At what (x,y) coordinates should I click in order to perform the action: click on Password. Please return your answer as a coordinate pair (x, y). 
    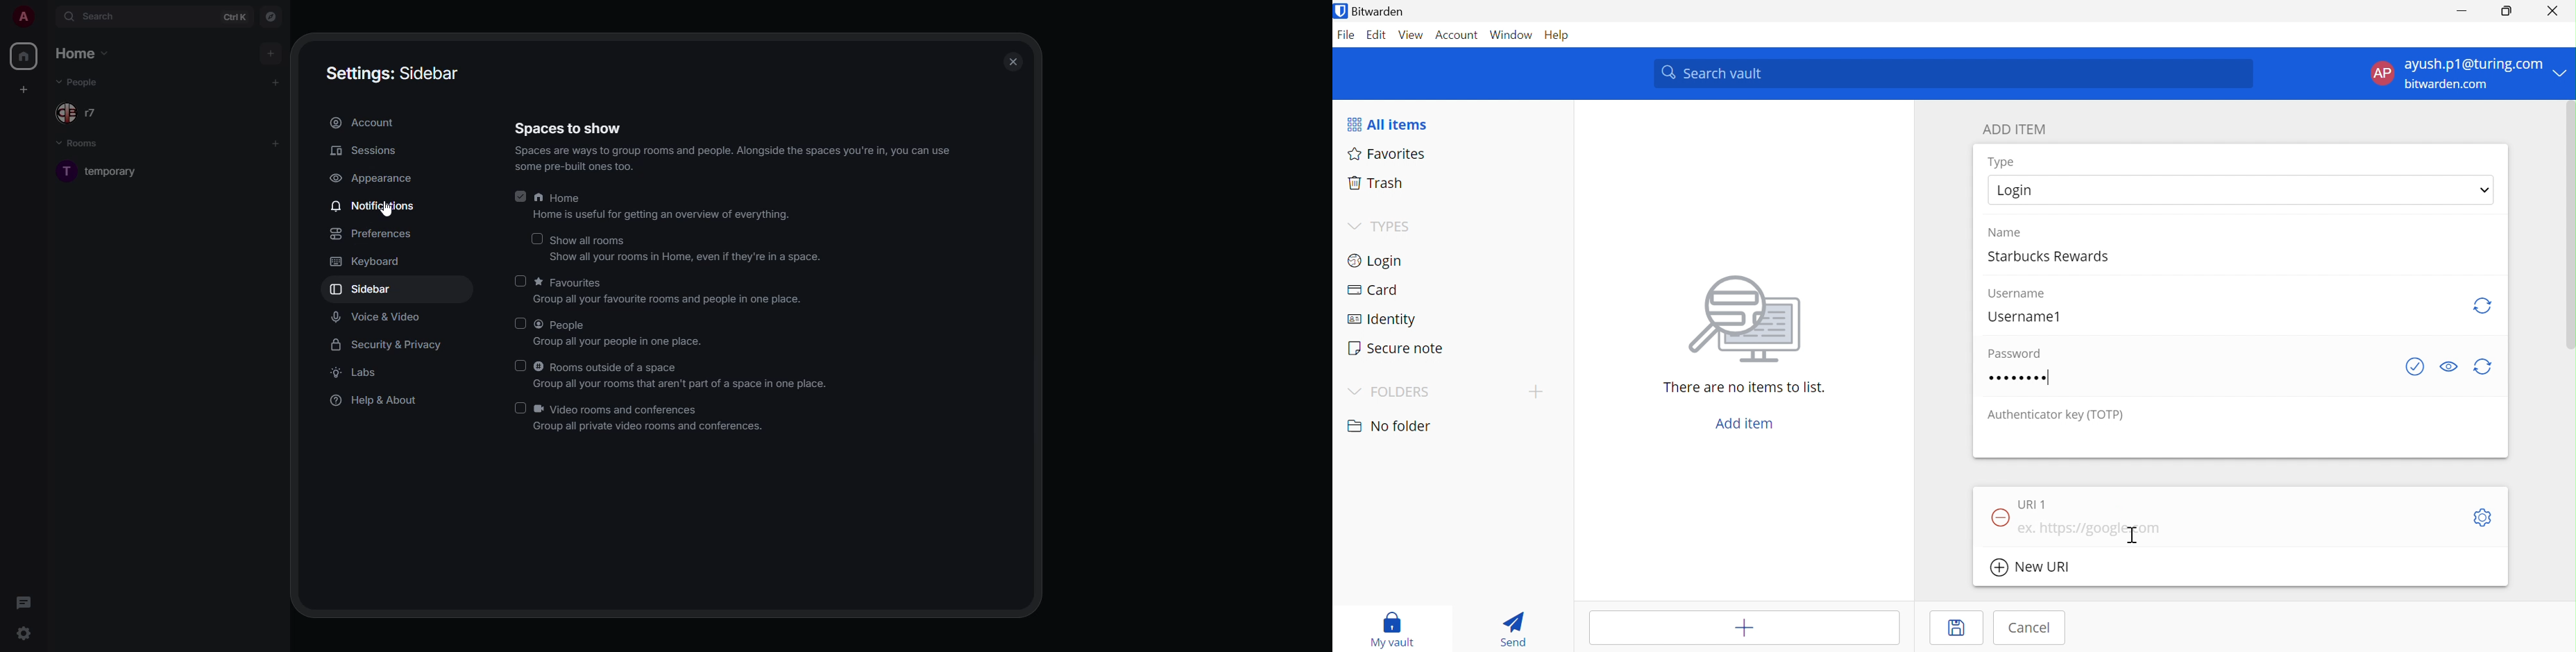
    Looking at the image, I should click on (2014, 354).